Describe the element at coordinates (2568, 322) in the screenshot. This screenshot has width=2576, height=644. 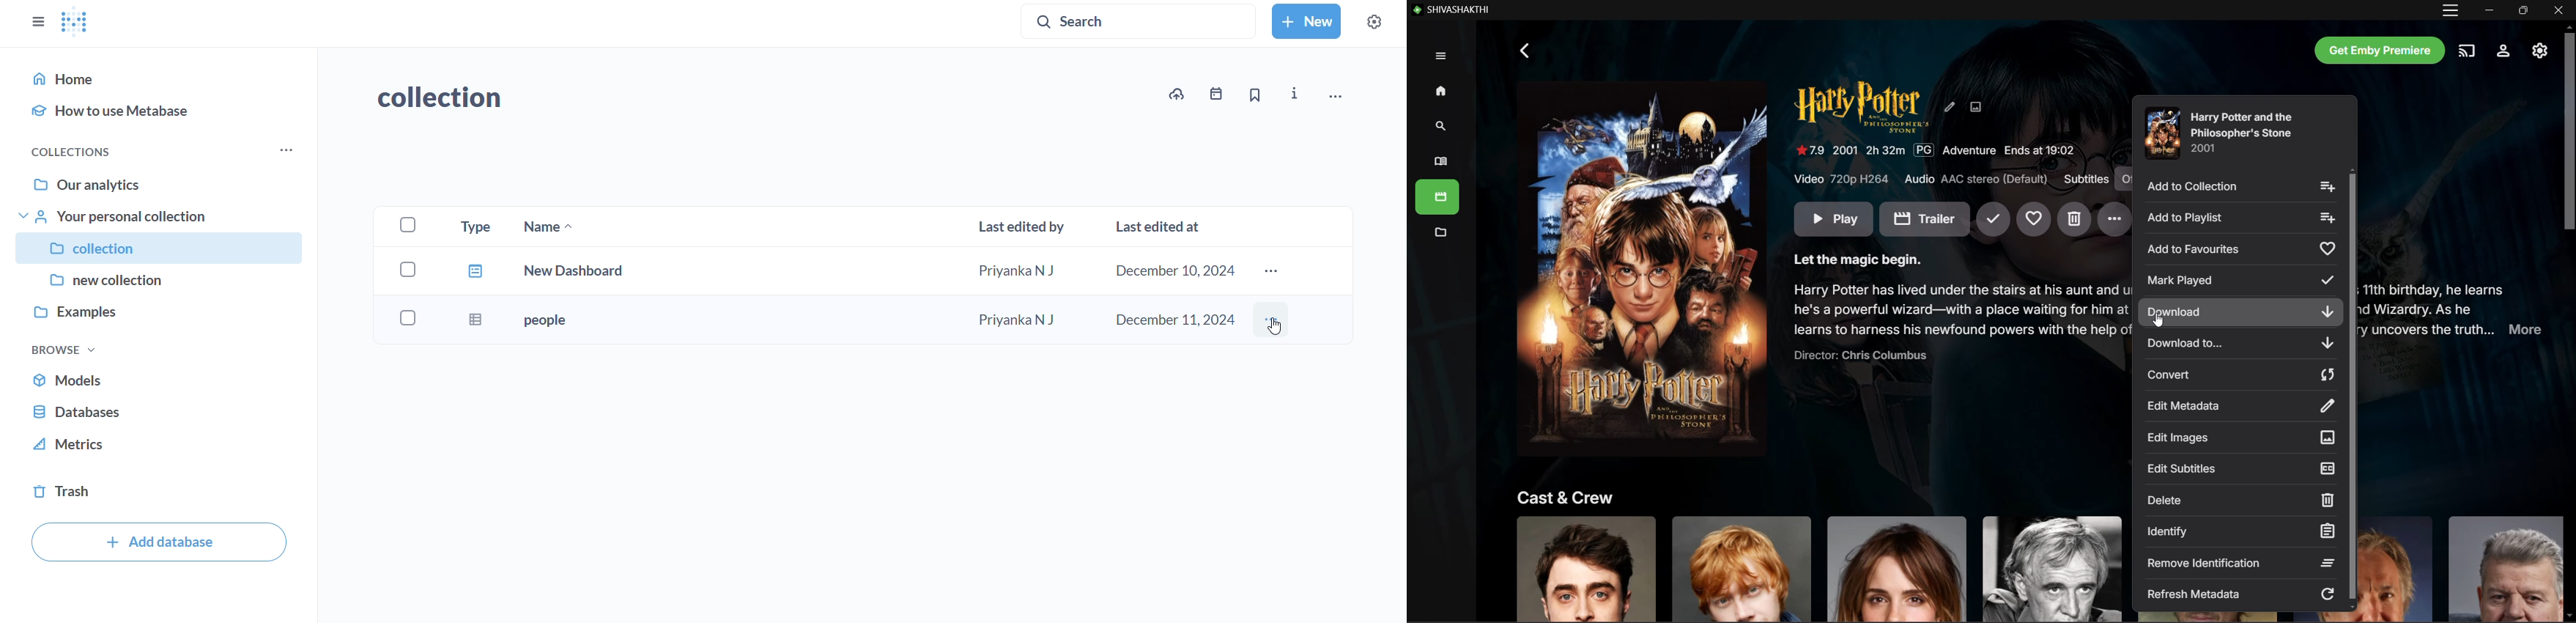
I see `Vertical Scroll Bar` at that location.